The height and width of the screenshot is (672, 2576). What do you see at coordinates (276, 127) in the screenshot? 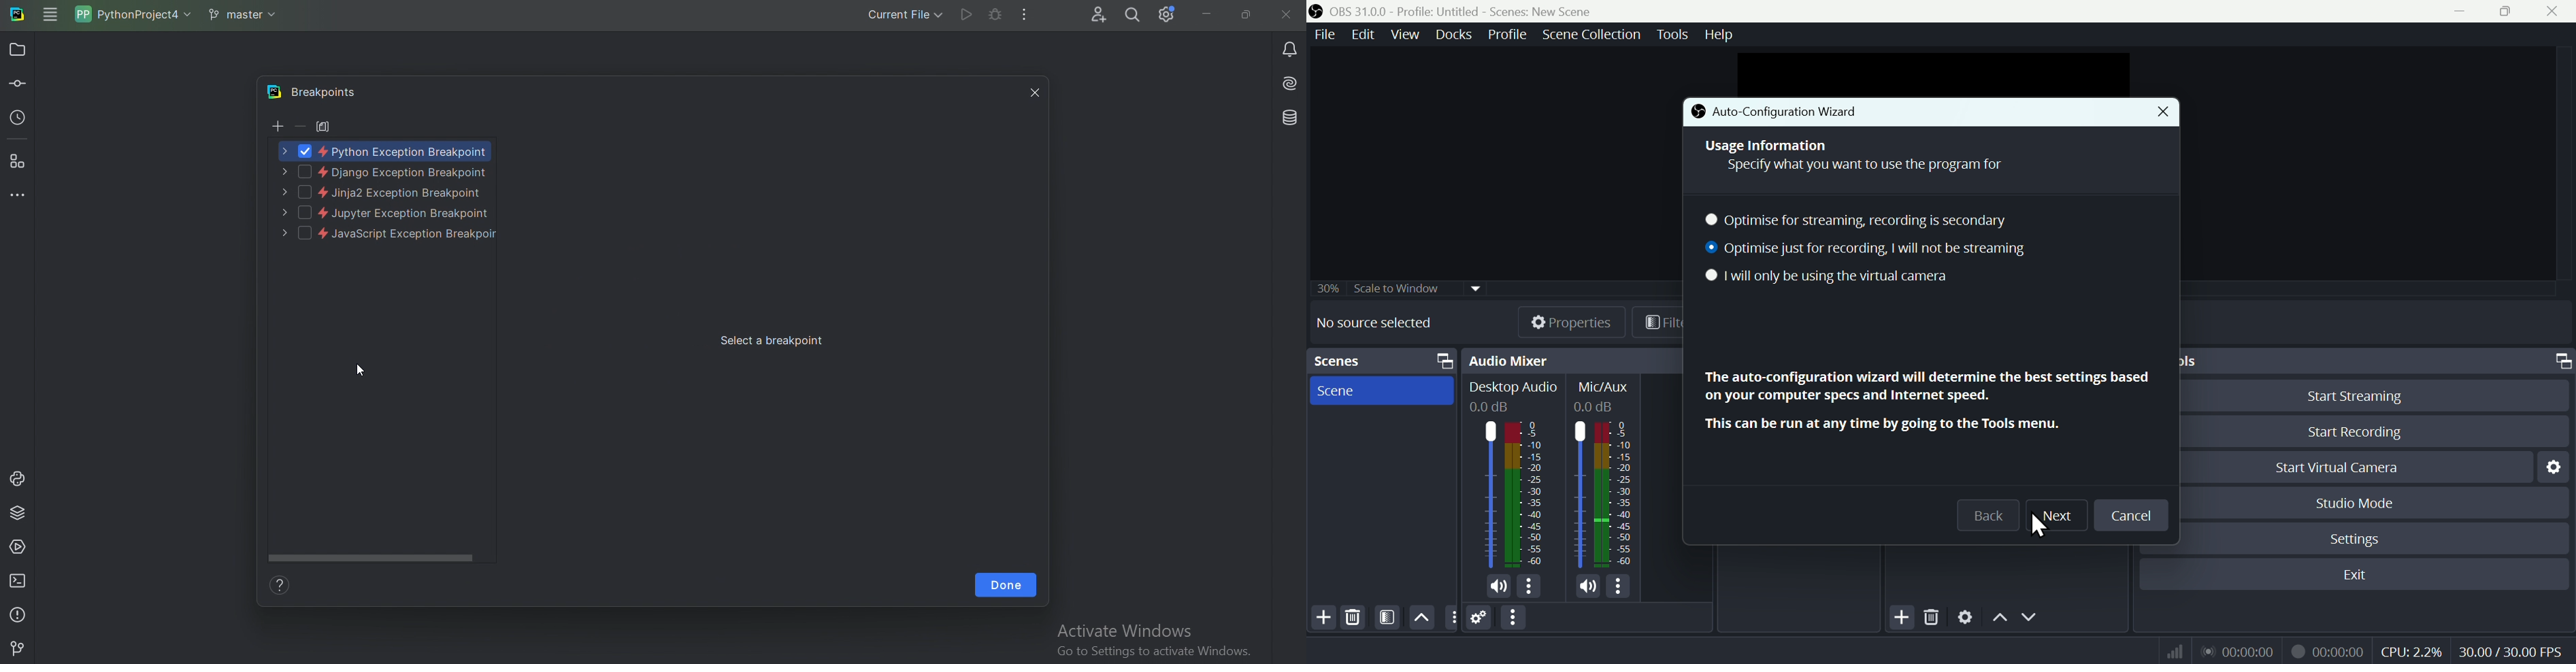
I see `Add` at bounding box center [276, 127].